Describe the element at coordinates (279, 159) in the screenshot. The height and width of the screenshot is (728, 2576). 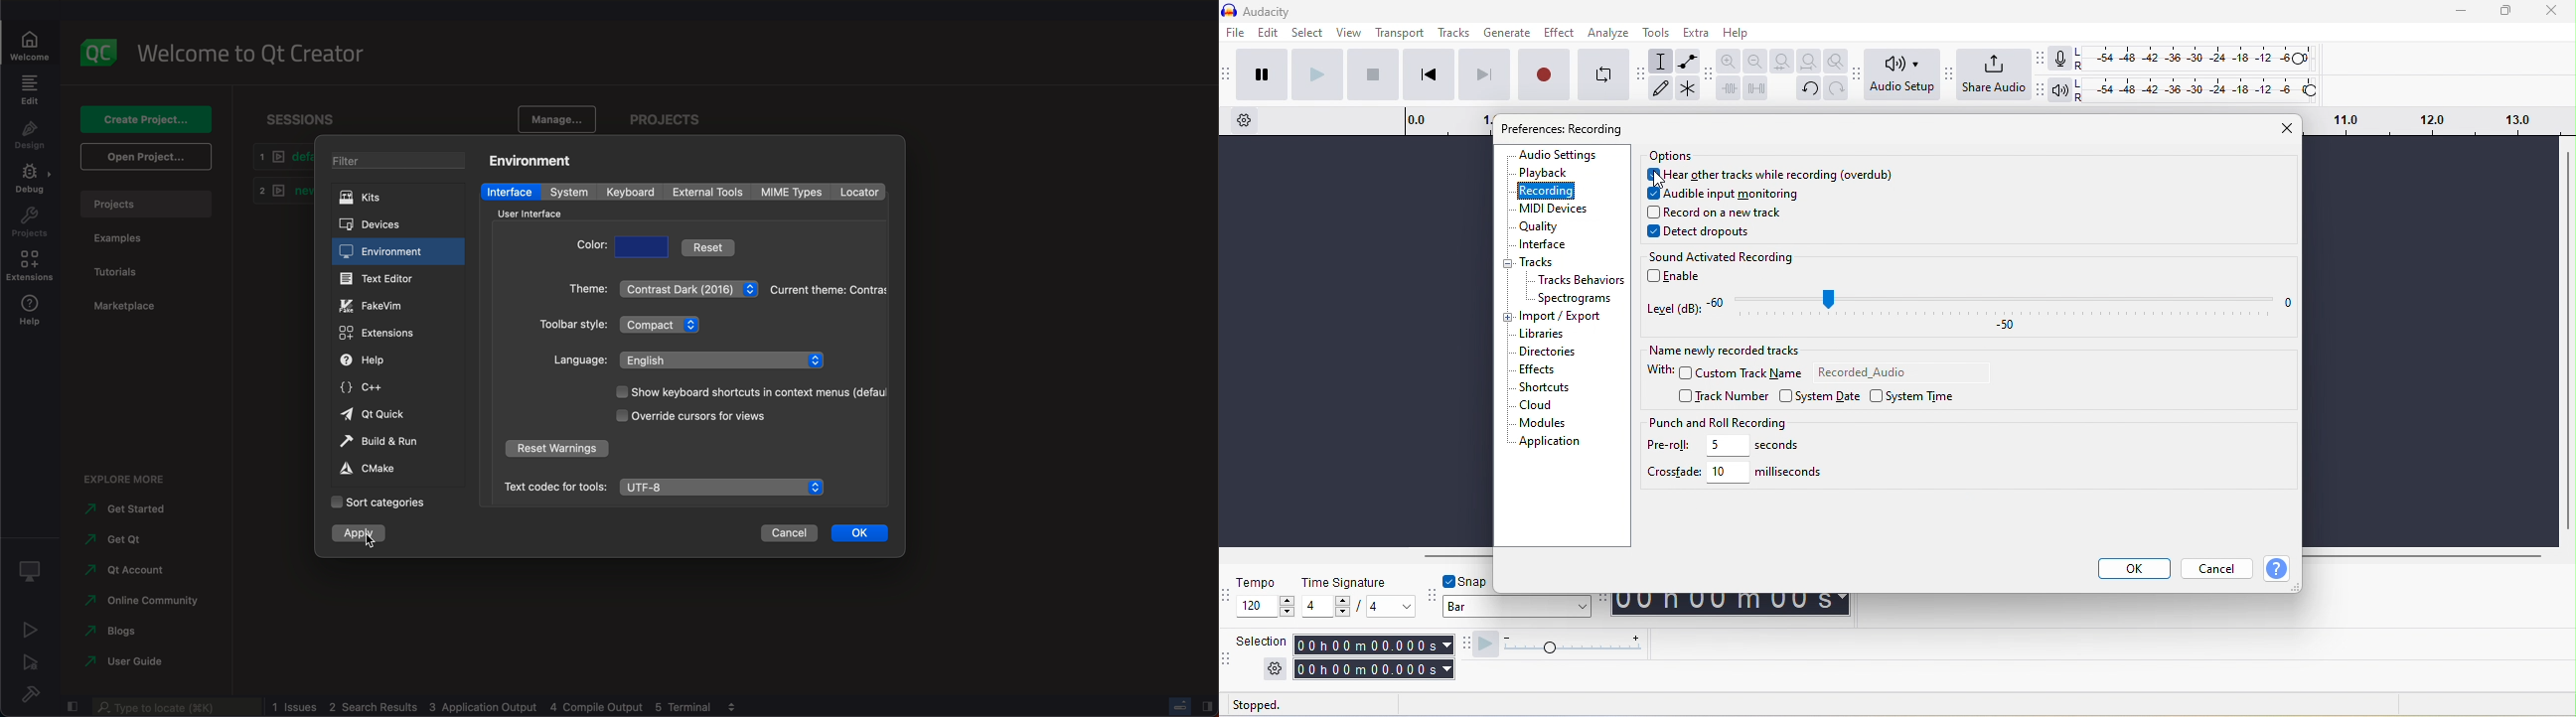
I see `default` at that location.